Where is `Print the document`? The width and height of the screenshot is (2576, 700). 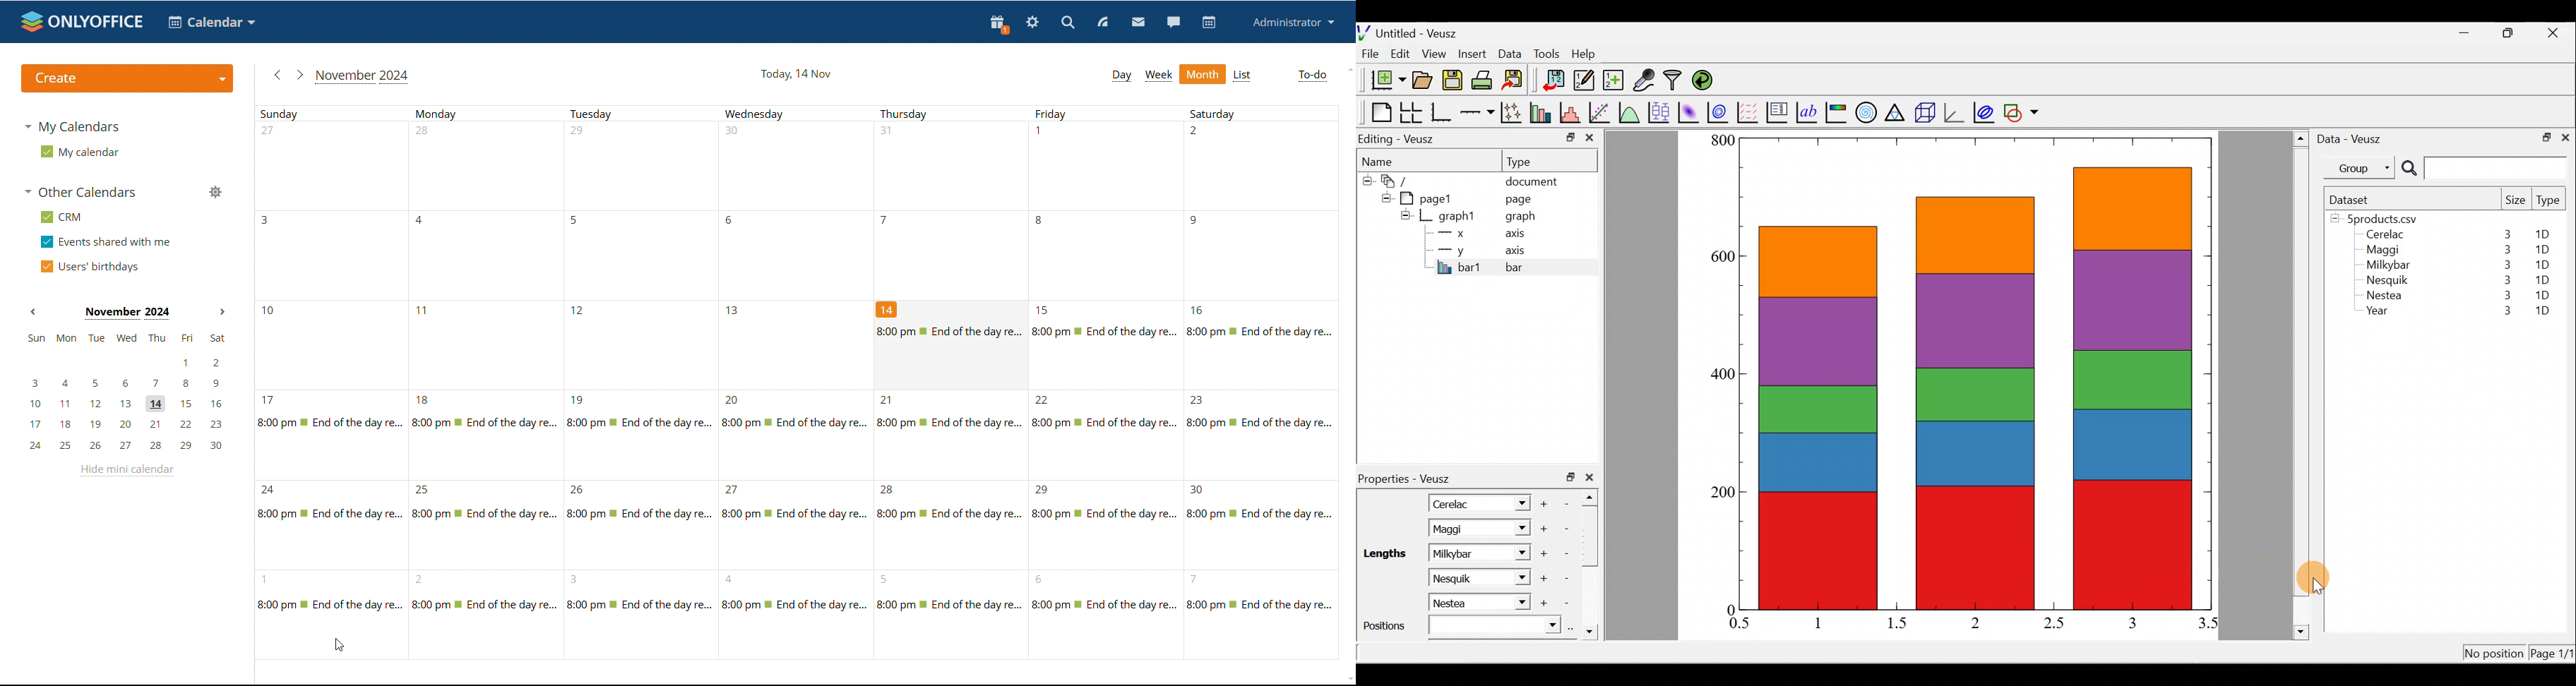
Print the document is located at coordinates (1485, 79).